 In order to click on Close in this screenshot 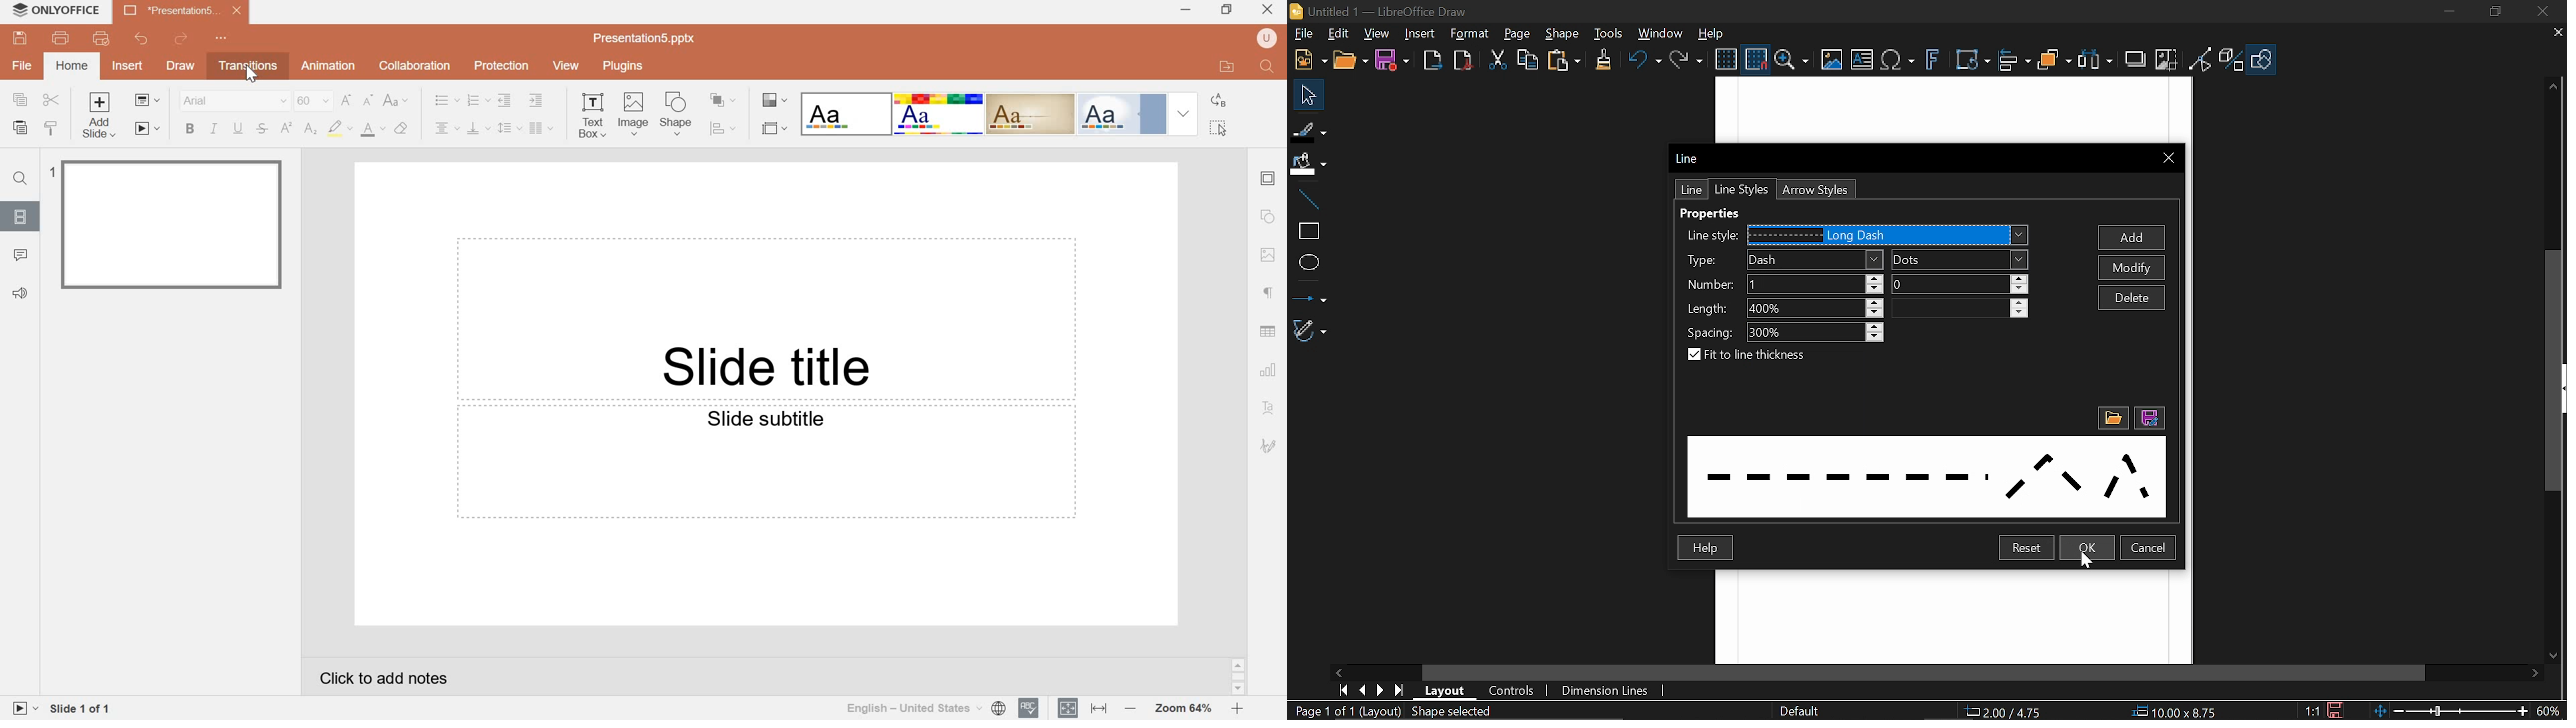, I will do `click(2168, 160)`.